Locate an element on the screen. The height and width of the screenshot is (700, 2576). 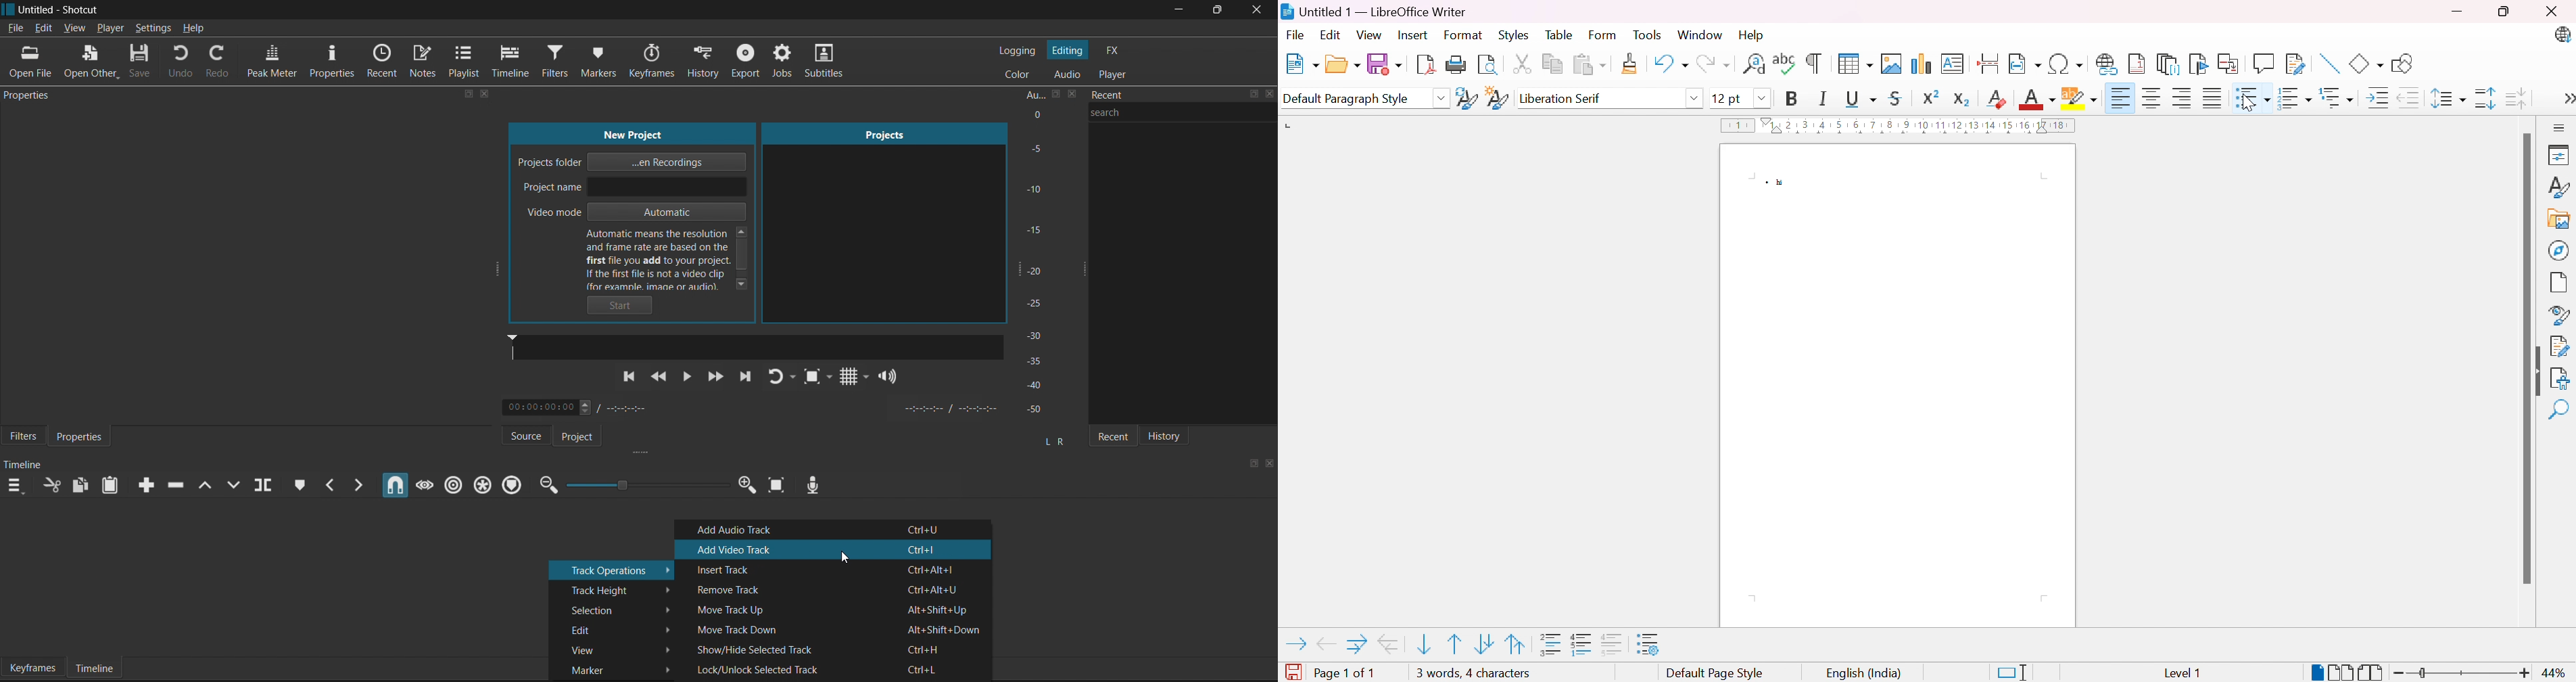
Previous is located at coordinates (630, 382).